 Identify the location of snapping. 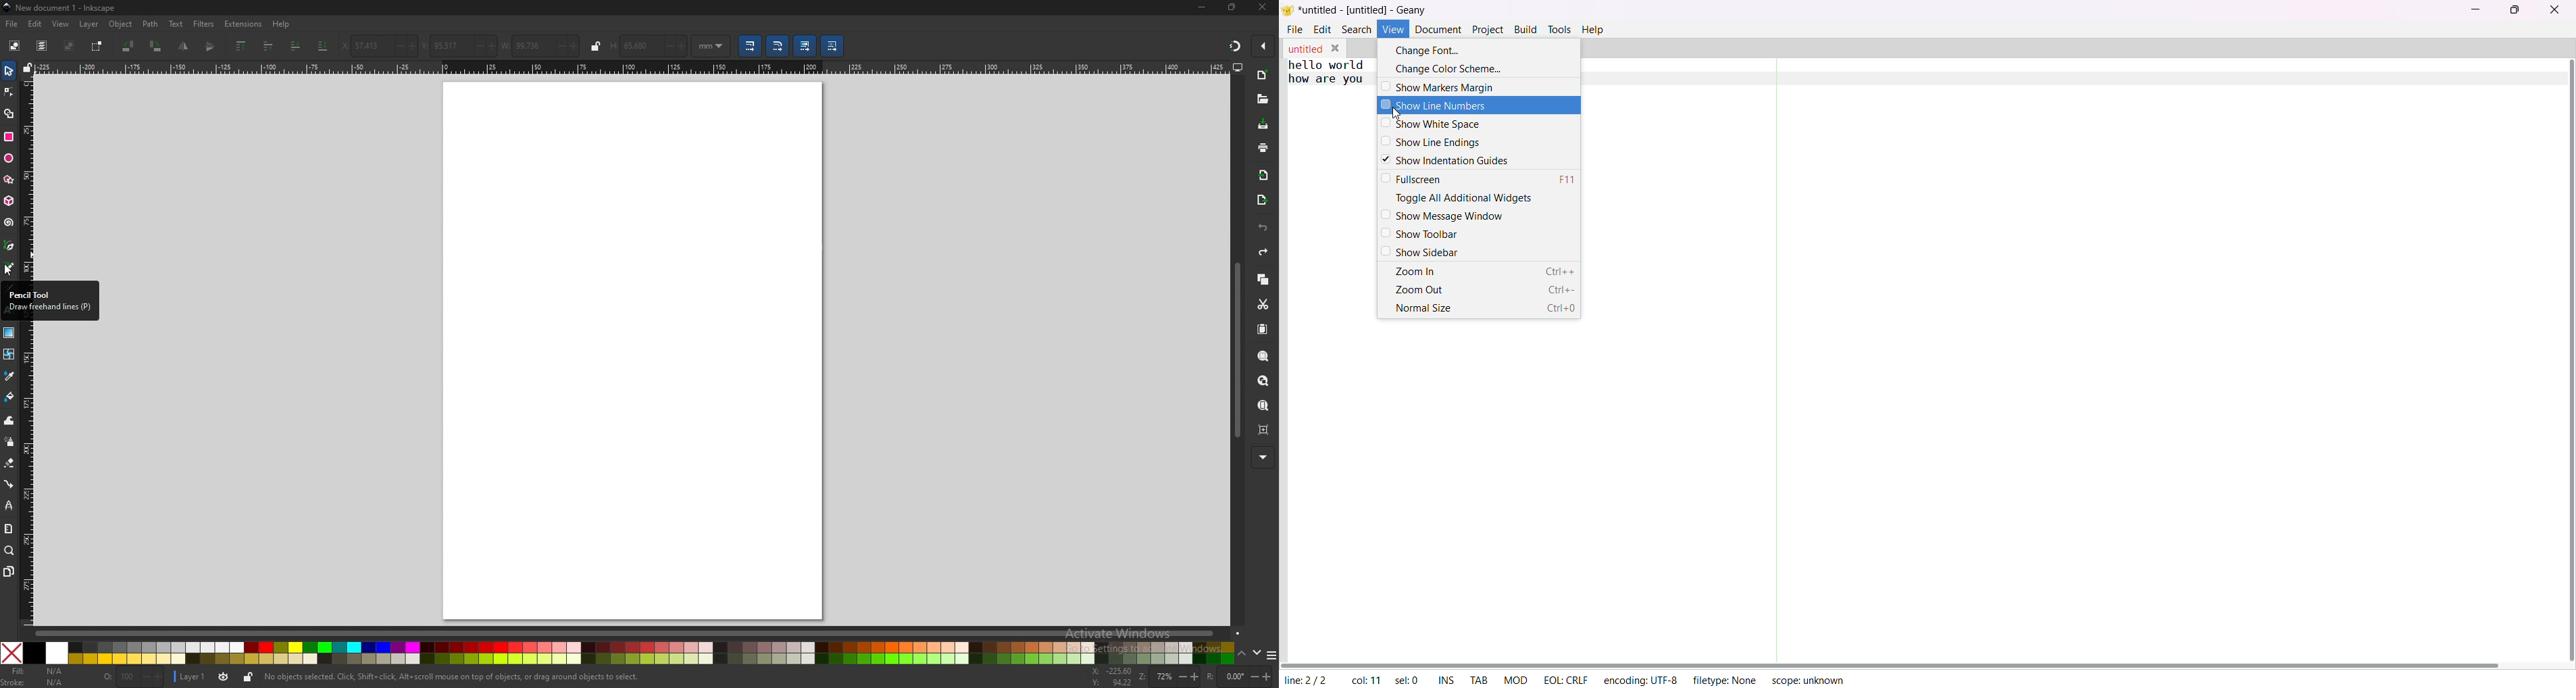
(1234, 47).